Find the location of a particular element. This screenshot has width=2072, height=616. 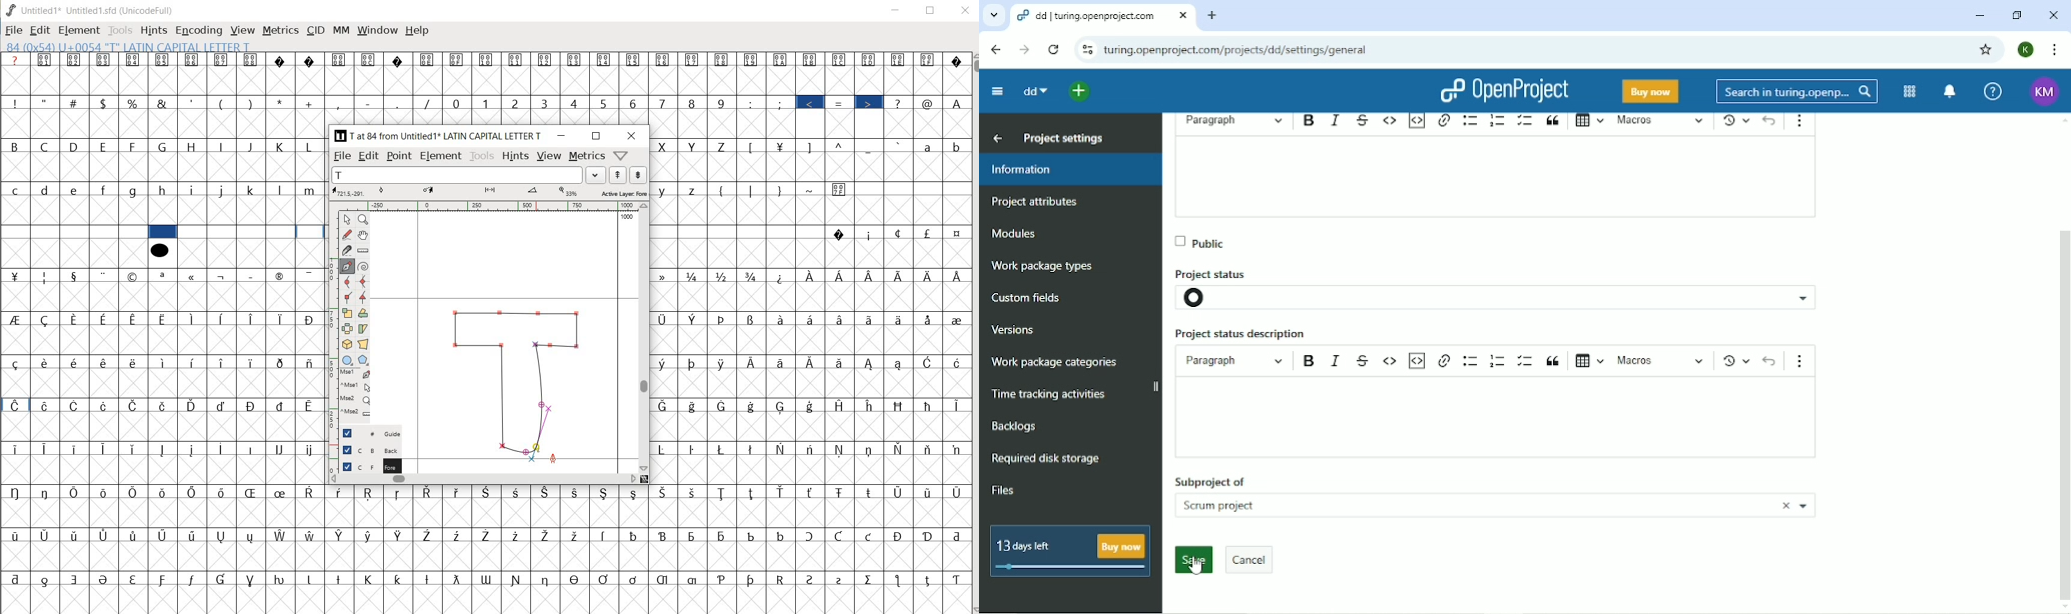

Symbol is located at coordinates (843, 406).